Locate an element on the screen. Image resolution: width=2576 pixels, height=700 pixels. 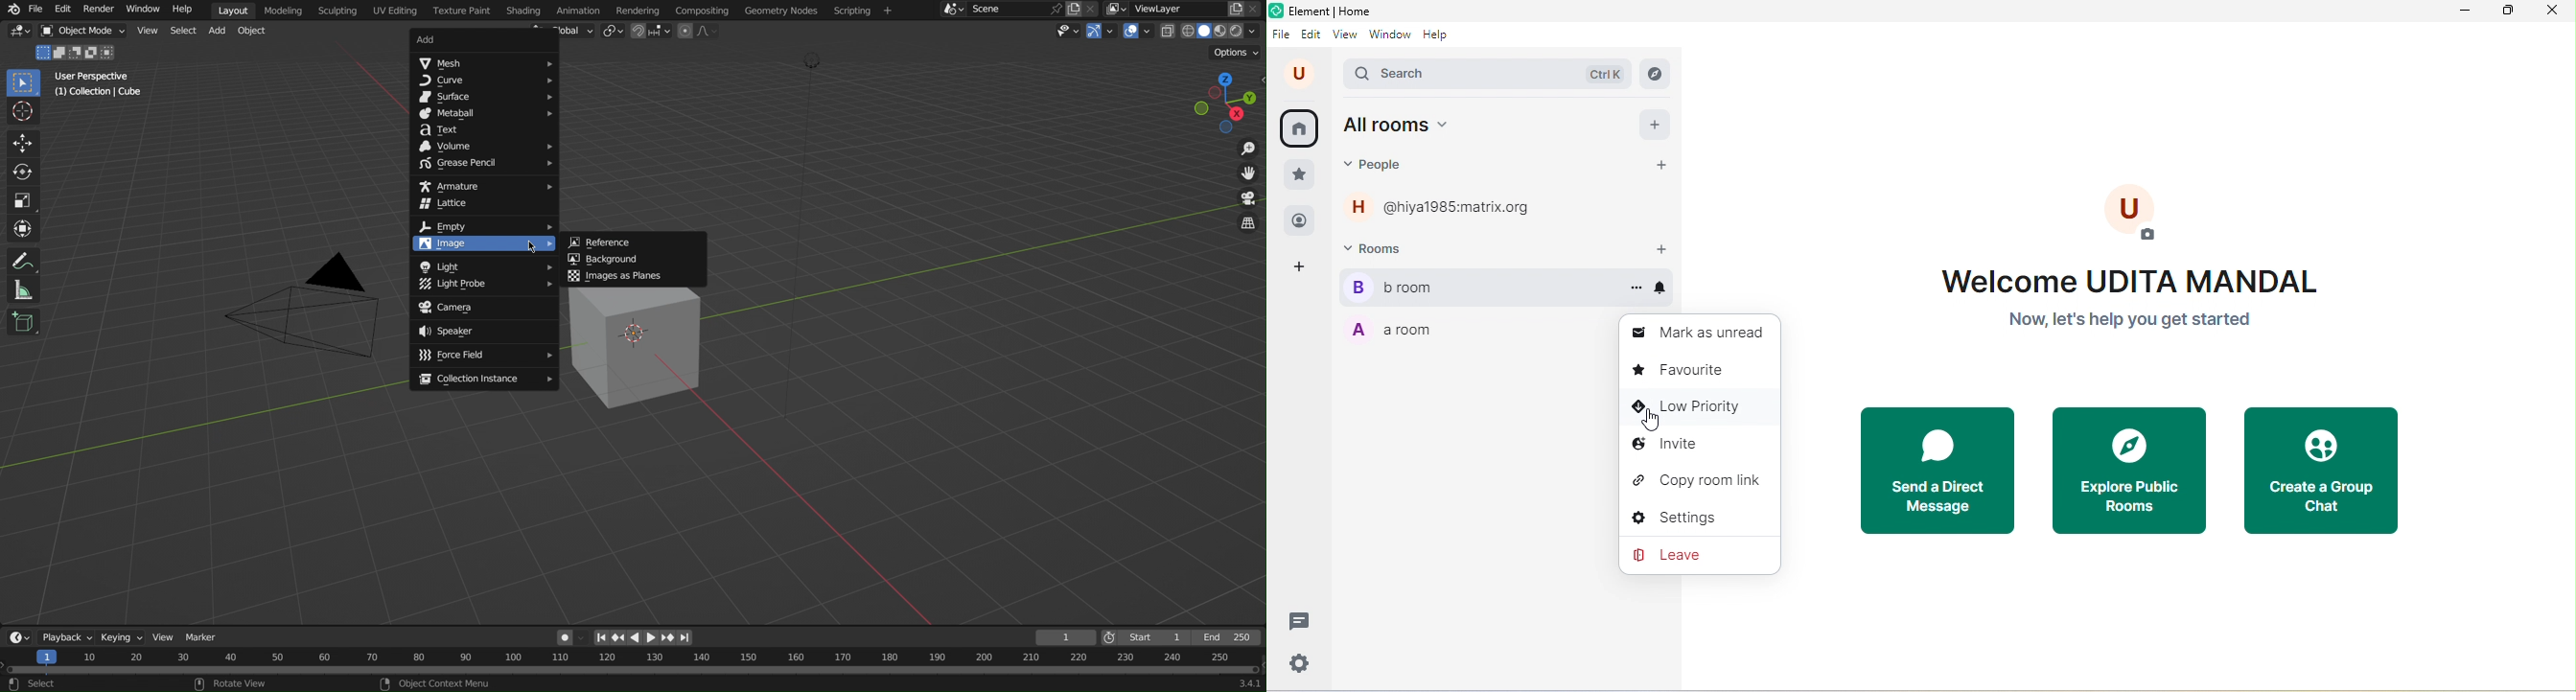
cursor movement is located at coordinates (1652, 416).